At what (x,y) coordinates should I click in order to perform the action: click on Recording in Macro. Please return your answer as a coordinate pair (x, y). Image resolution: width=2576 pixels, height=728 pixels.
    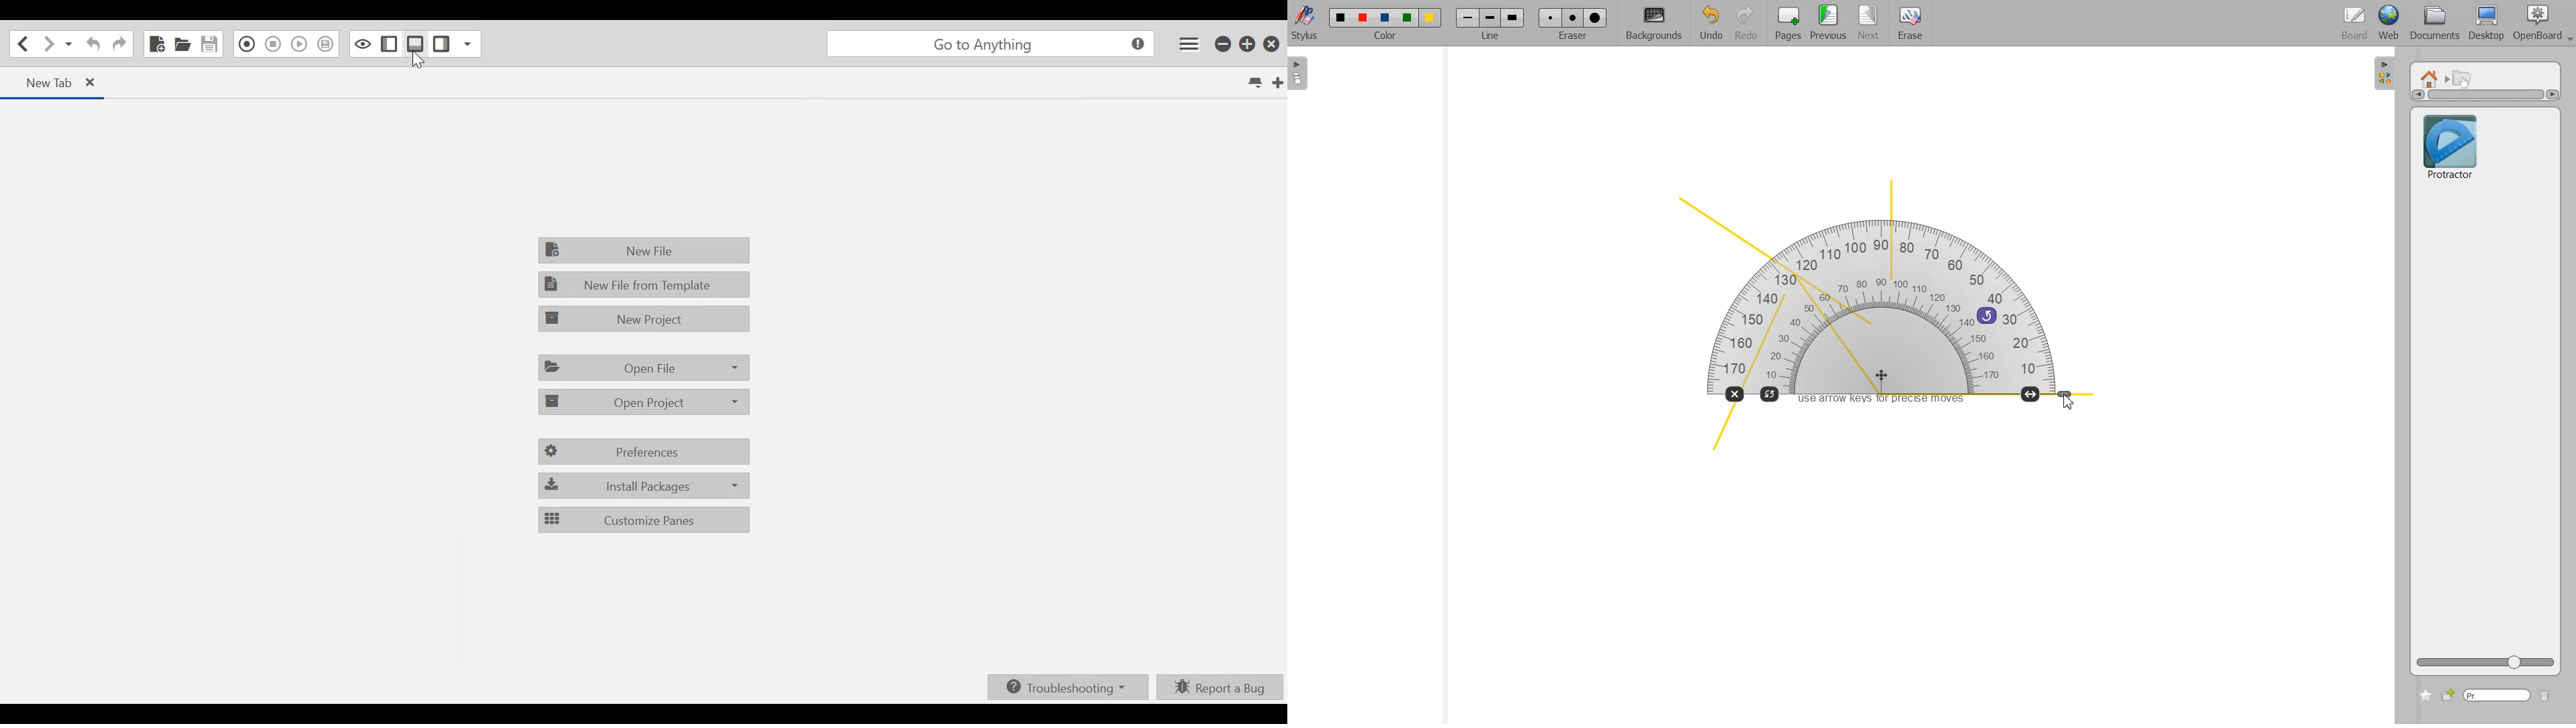
    Looking at the image, I should click on (247, 44).